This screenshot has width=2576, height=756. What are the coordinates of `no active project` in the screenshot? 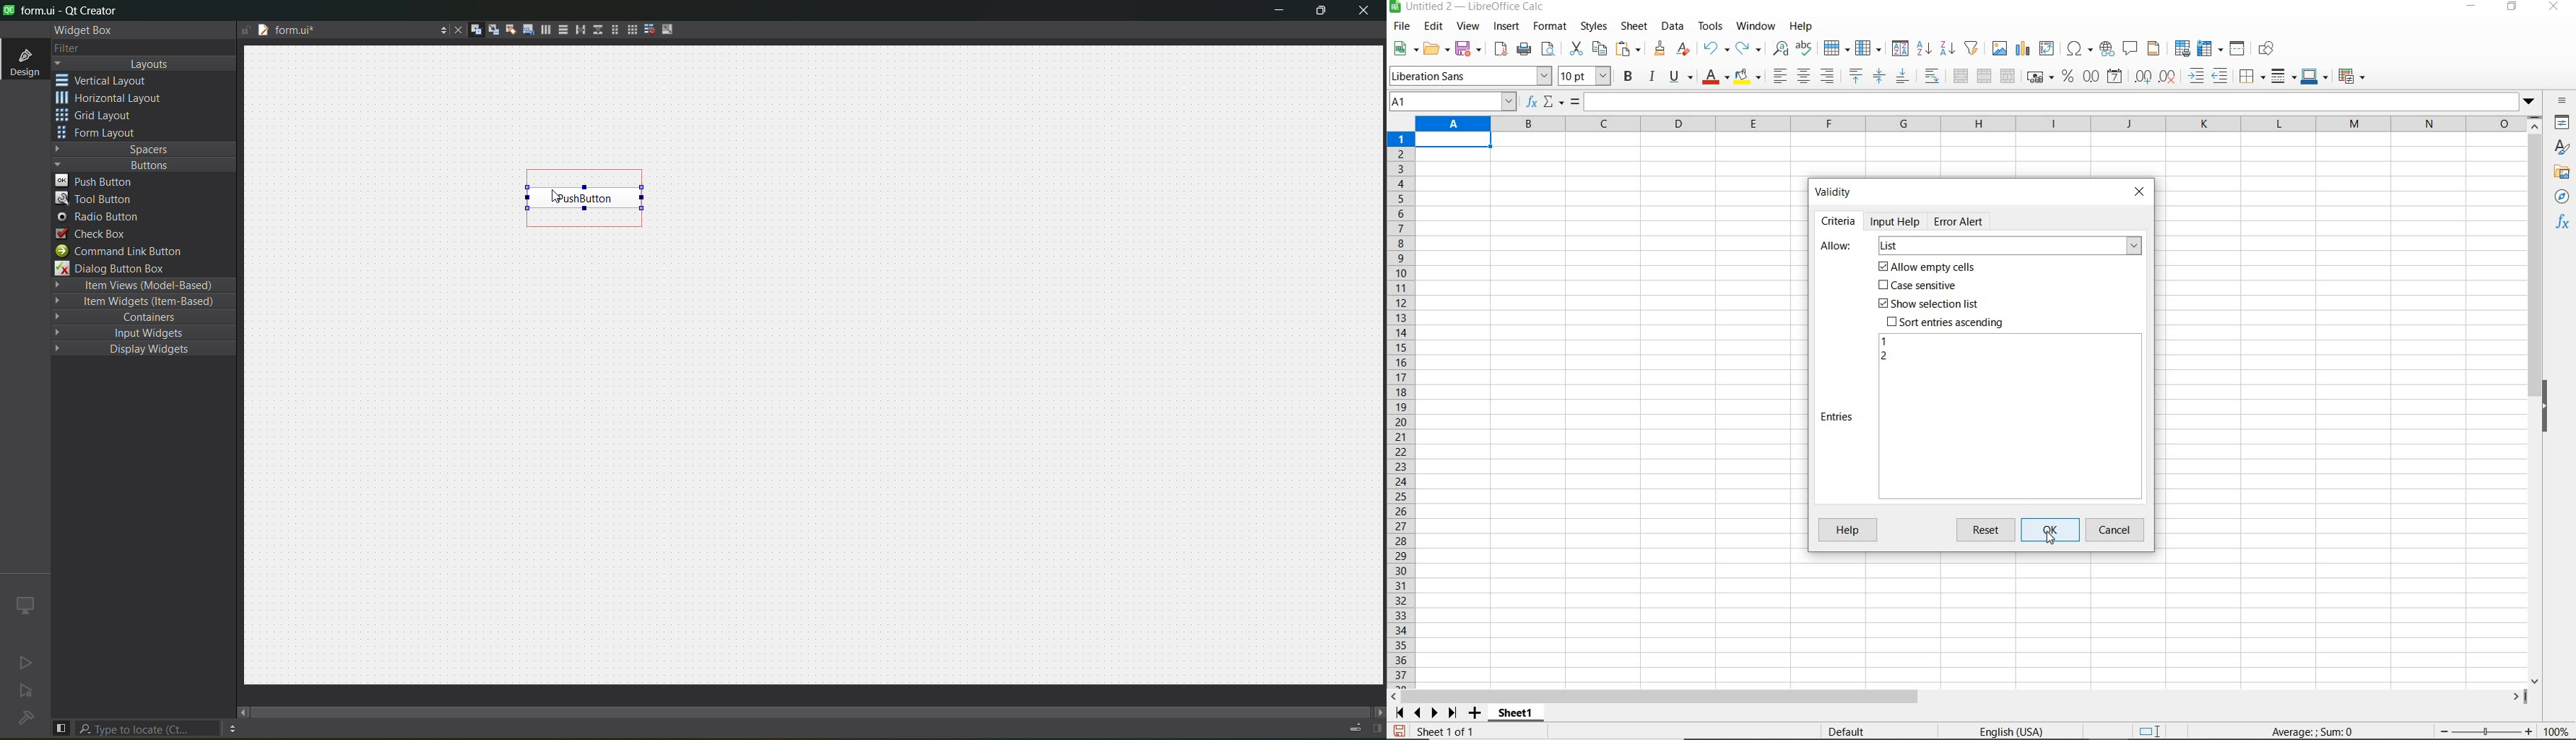 It's located at (27, 693).